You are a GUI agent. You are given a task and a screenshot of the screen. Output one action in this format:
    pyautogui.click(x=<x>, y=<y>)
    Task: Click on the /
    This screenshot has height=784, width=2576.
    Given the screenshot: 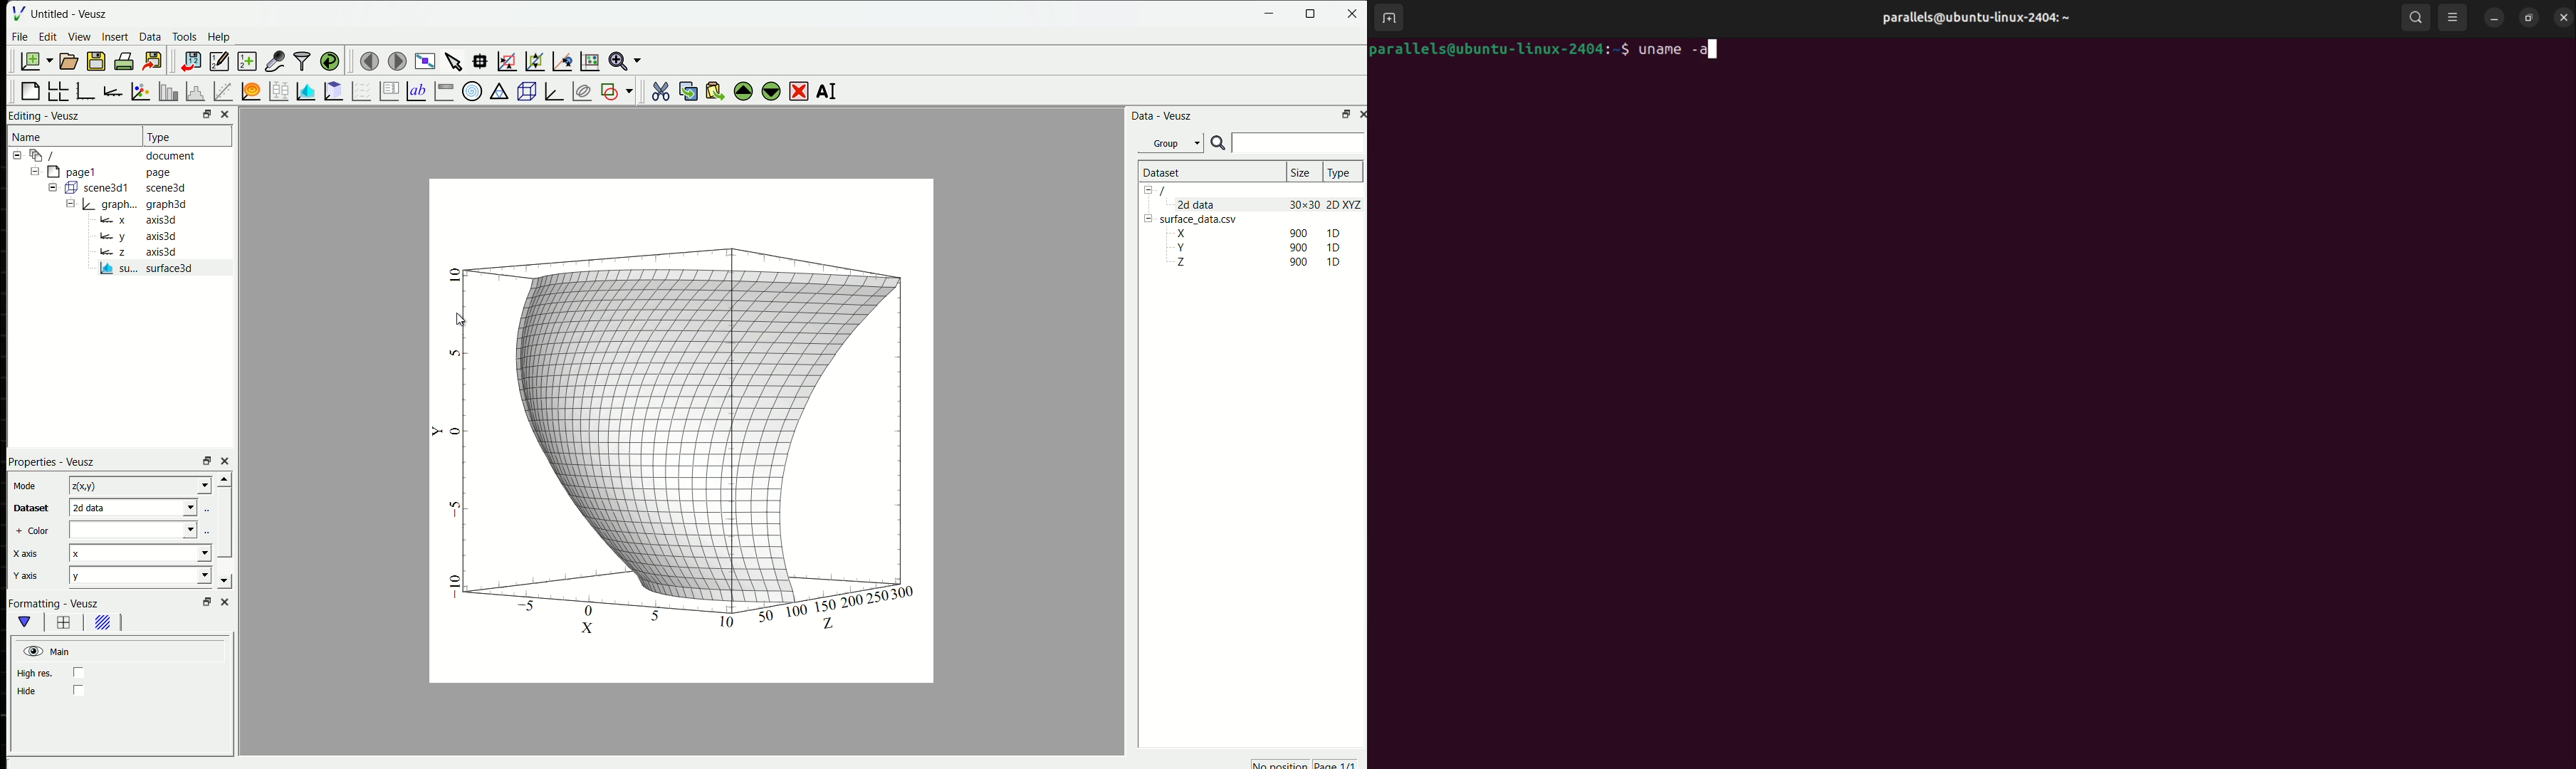 What is the action you would take?
    pyautogui.click(x=46, y=155)
    